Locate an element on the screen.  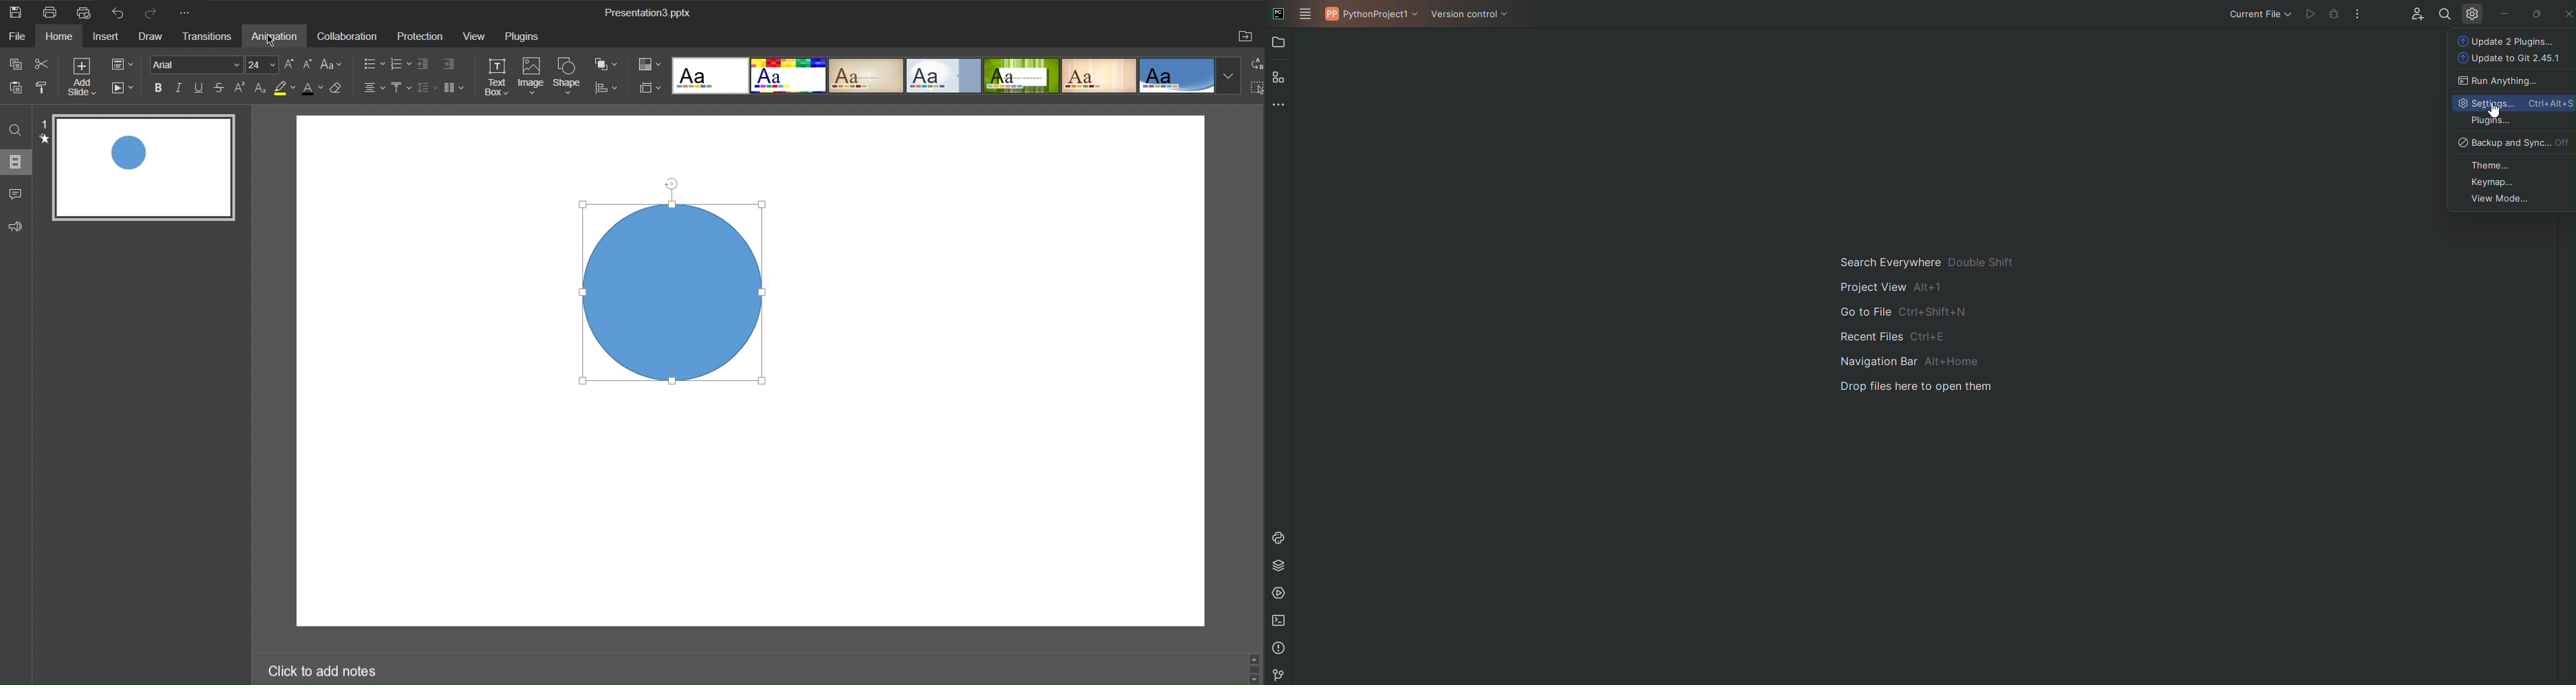
Cut is located at coordinates (46, 65).